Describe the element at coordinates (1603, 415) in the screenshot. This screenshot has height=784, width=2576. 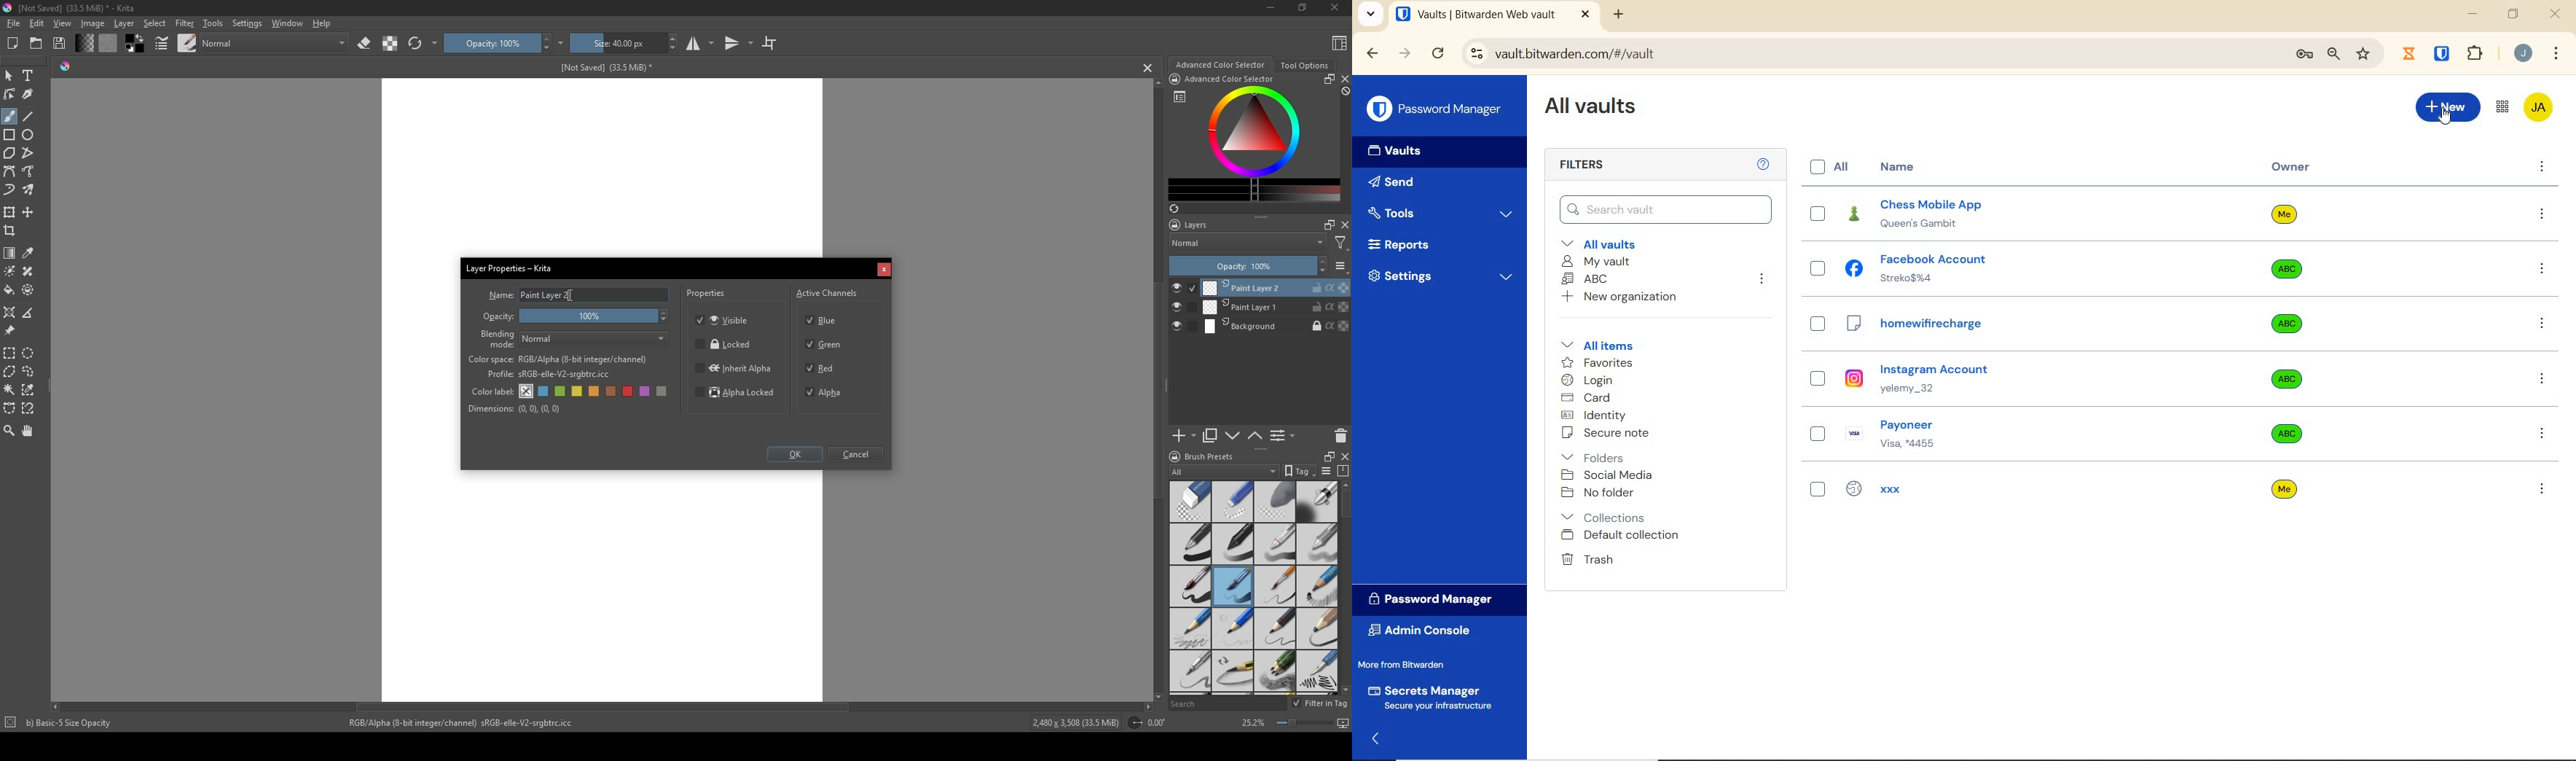
I see `identity` at that location.